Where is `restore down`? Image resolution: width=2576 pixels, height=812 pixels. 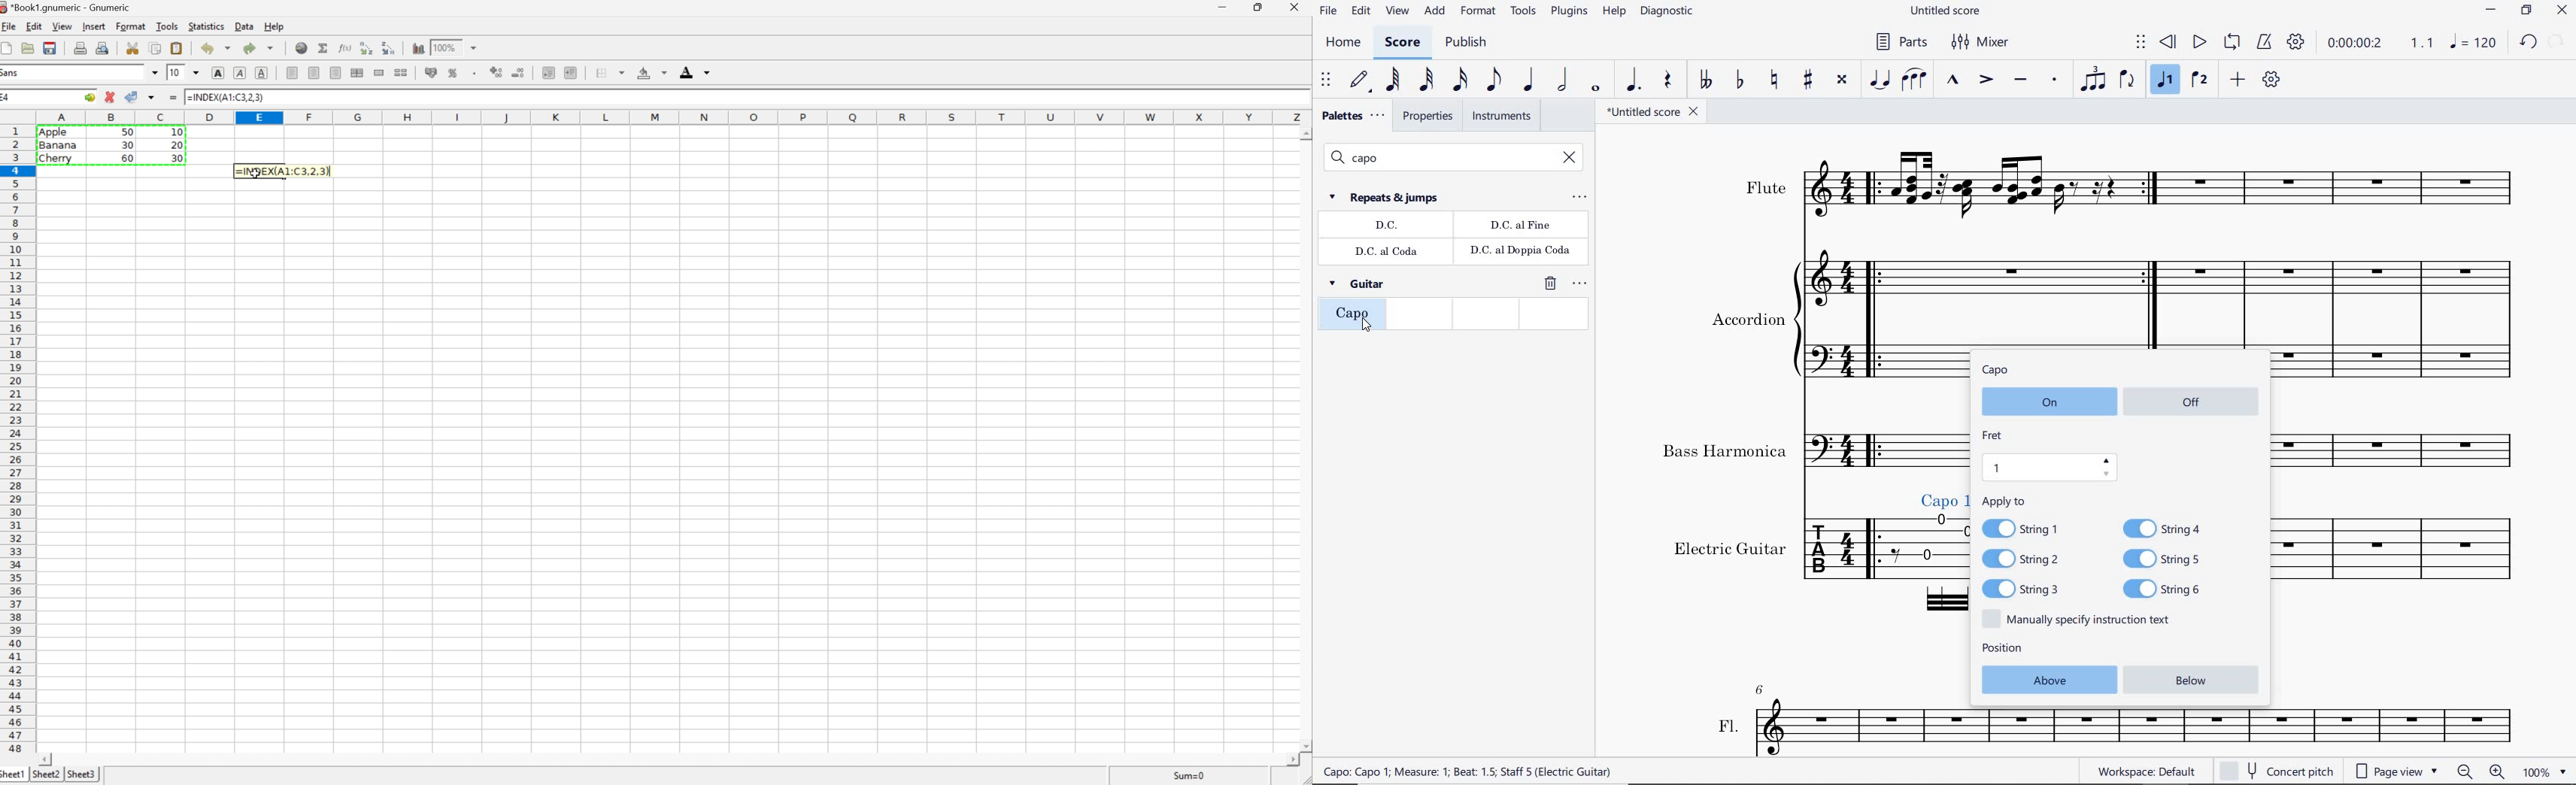 restore down is located at coordinates (2556, 42).